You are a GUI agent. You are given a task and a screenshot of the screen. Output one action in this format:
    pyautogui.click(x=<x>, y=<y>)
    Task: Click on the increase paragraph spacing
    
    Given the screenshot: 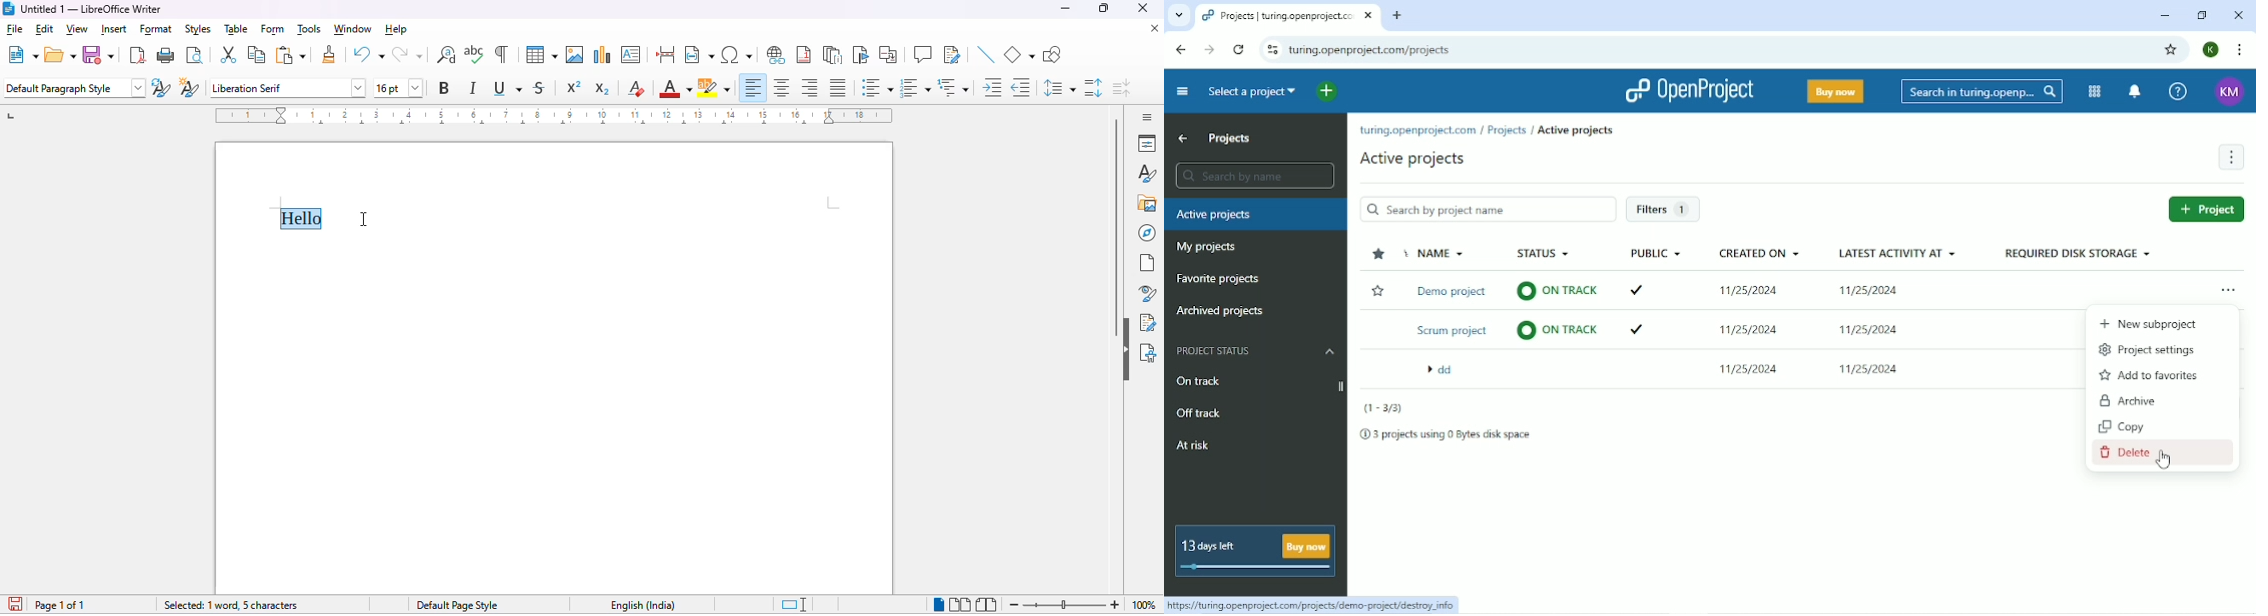 What is the action you would take?
    pyautogui.click(x=1095, y=89)
    